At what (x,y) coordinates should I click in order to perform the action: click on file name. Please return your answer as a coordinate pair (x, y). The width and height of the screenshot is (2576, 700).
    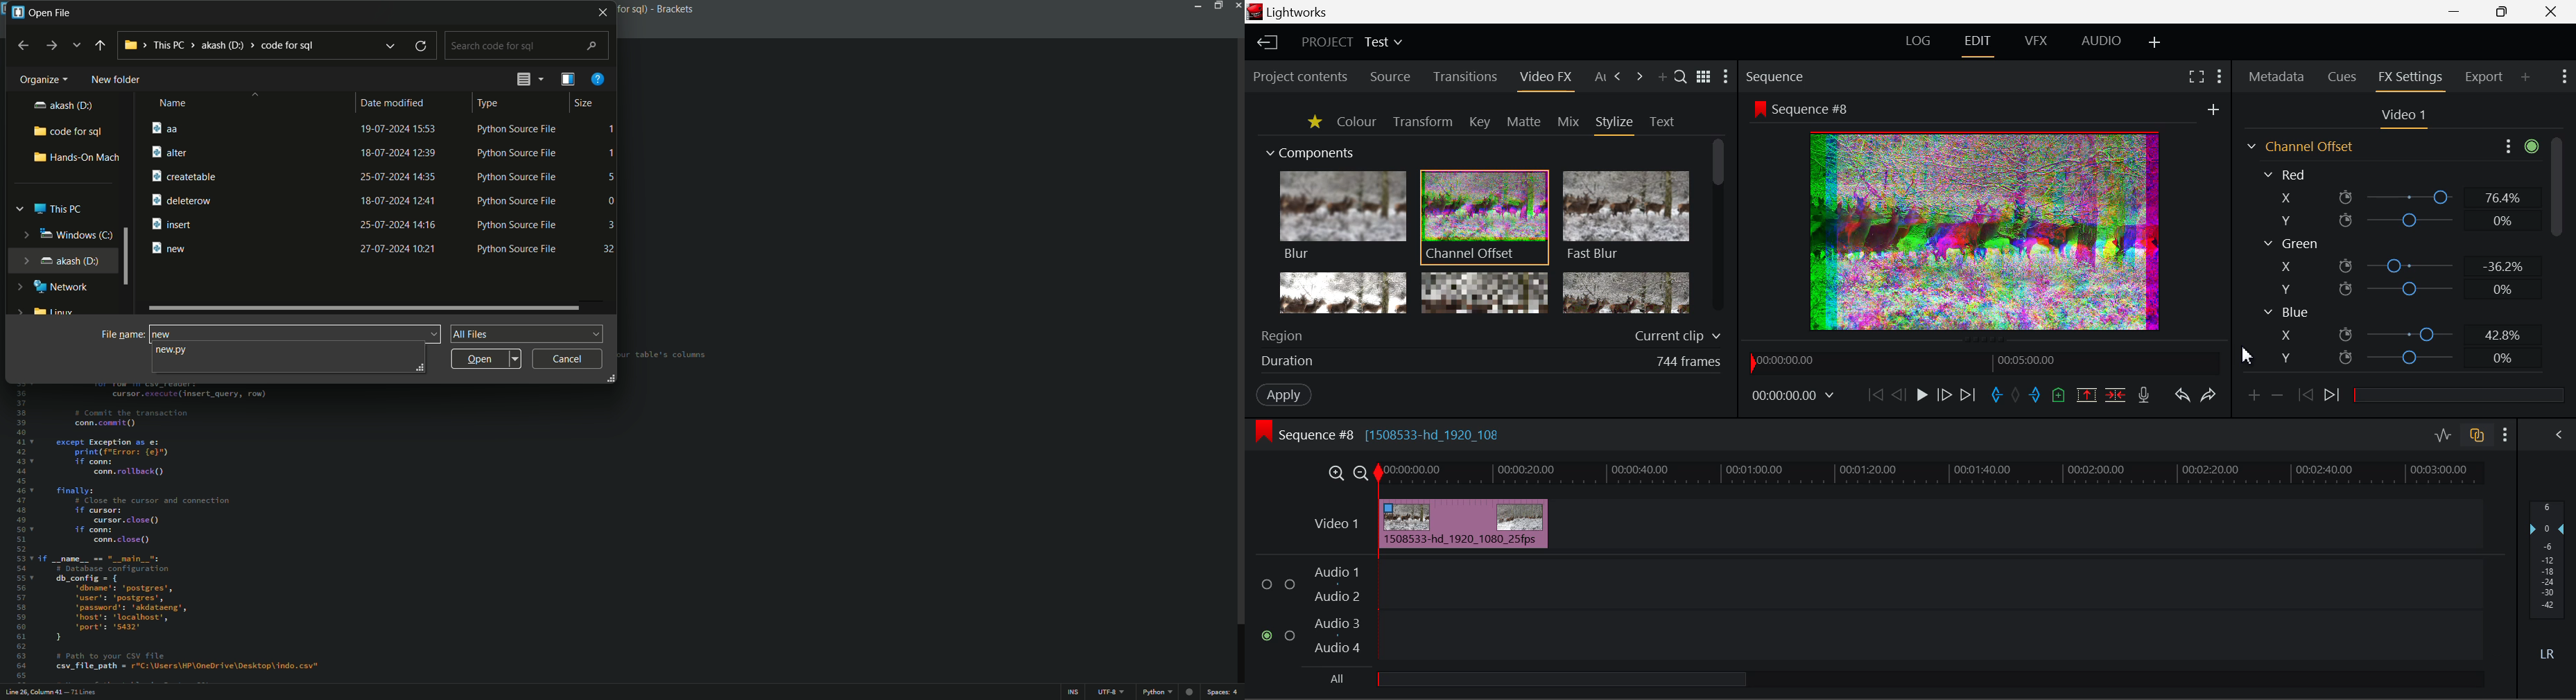
    Looking at the image, I should click on (121, 334).